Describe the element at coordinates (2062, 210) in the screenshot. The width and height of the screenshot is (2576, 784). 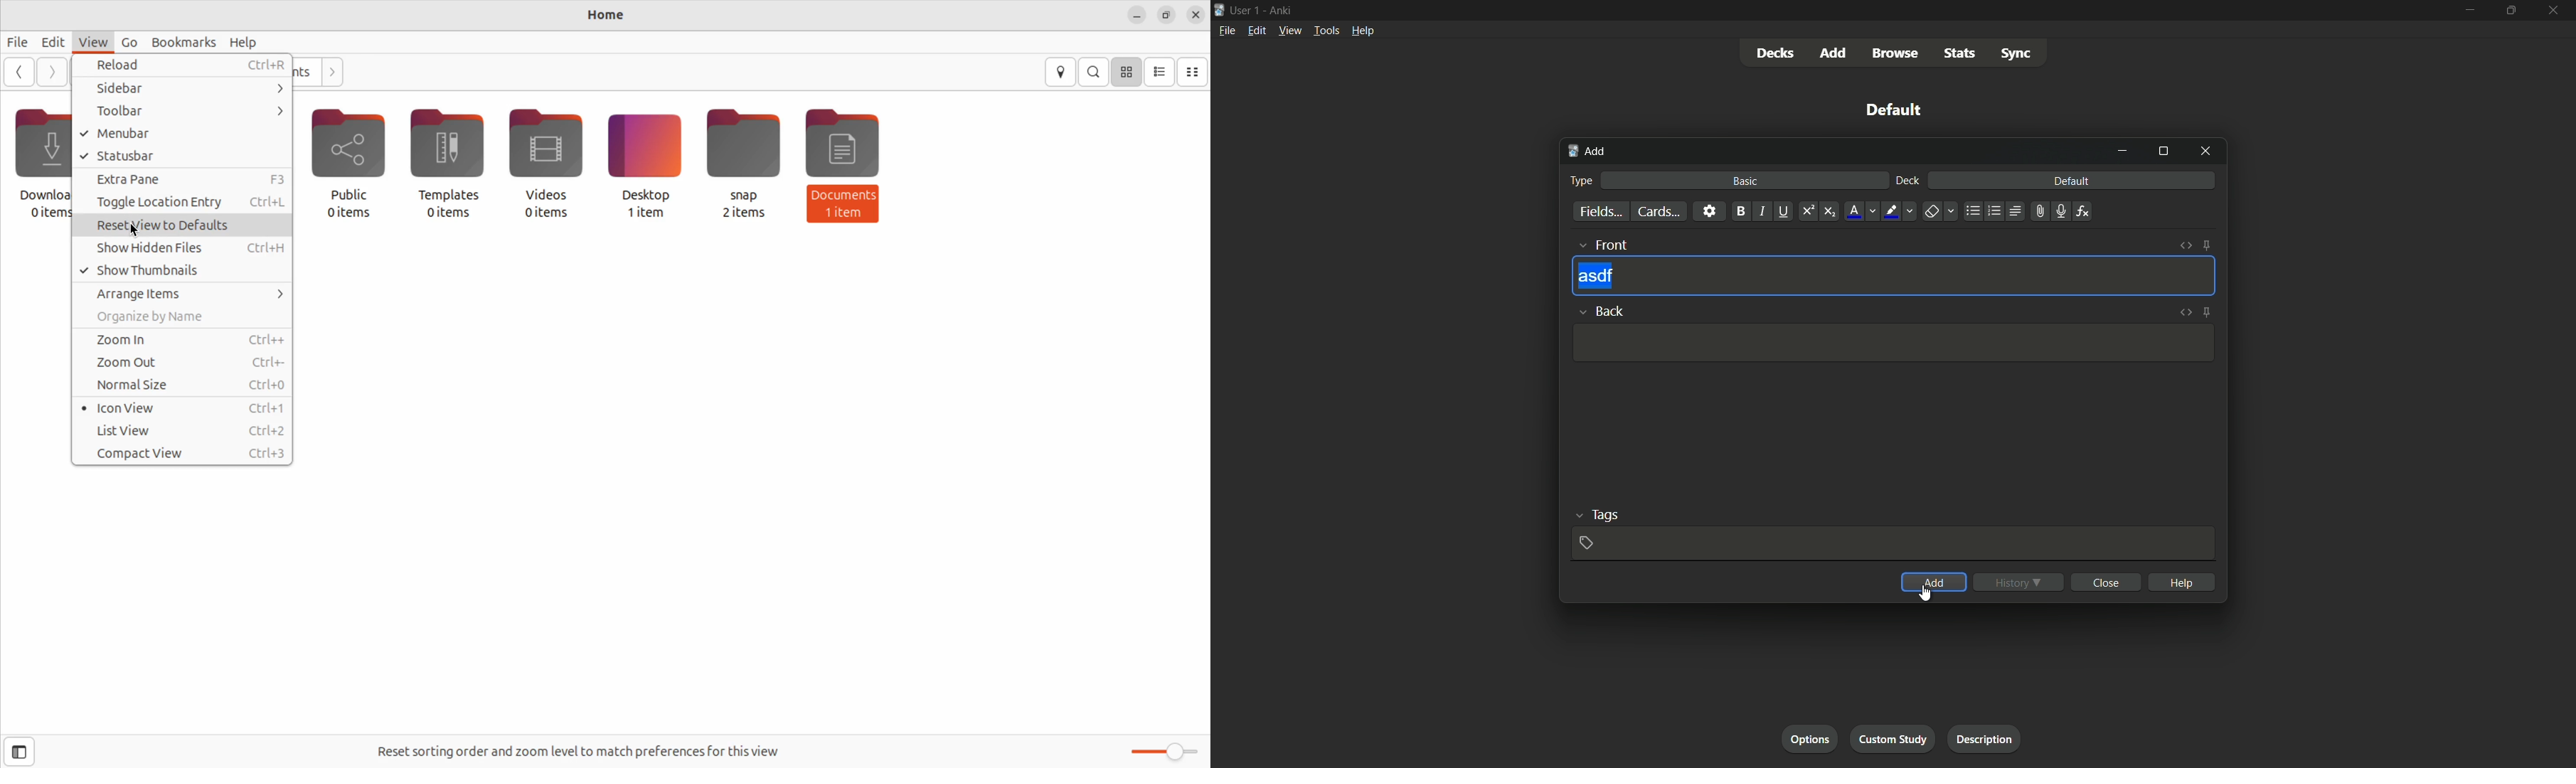
I see `record audio` at that location.